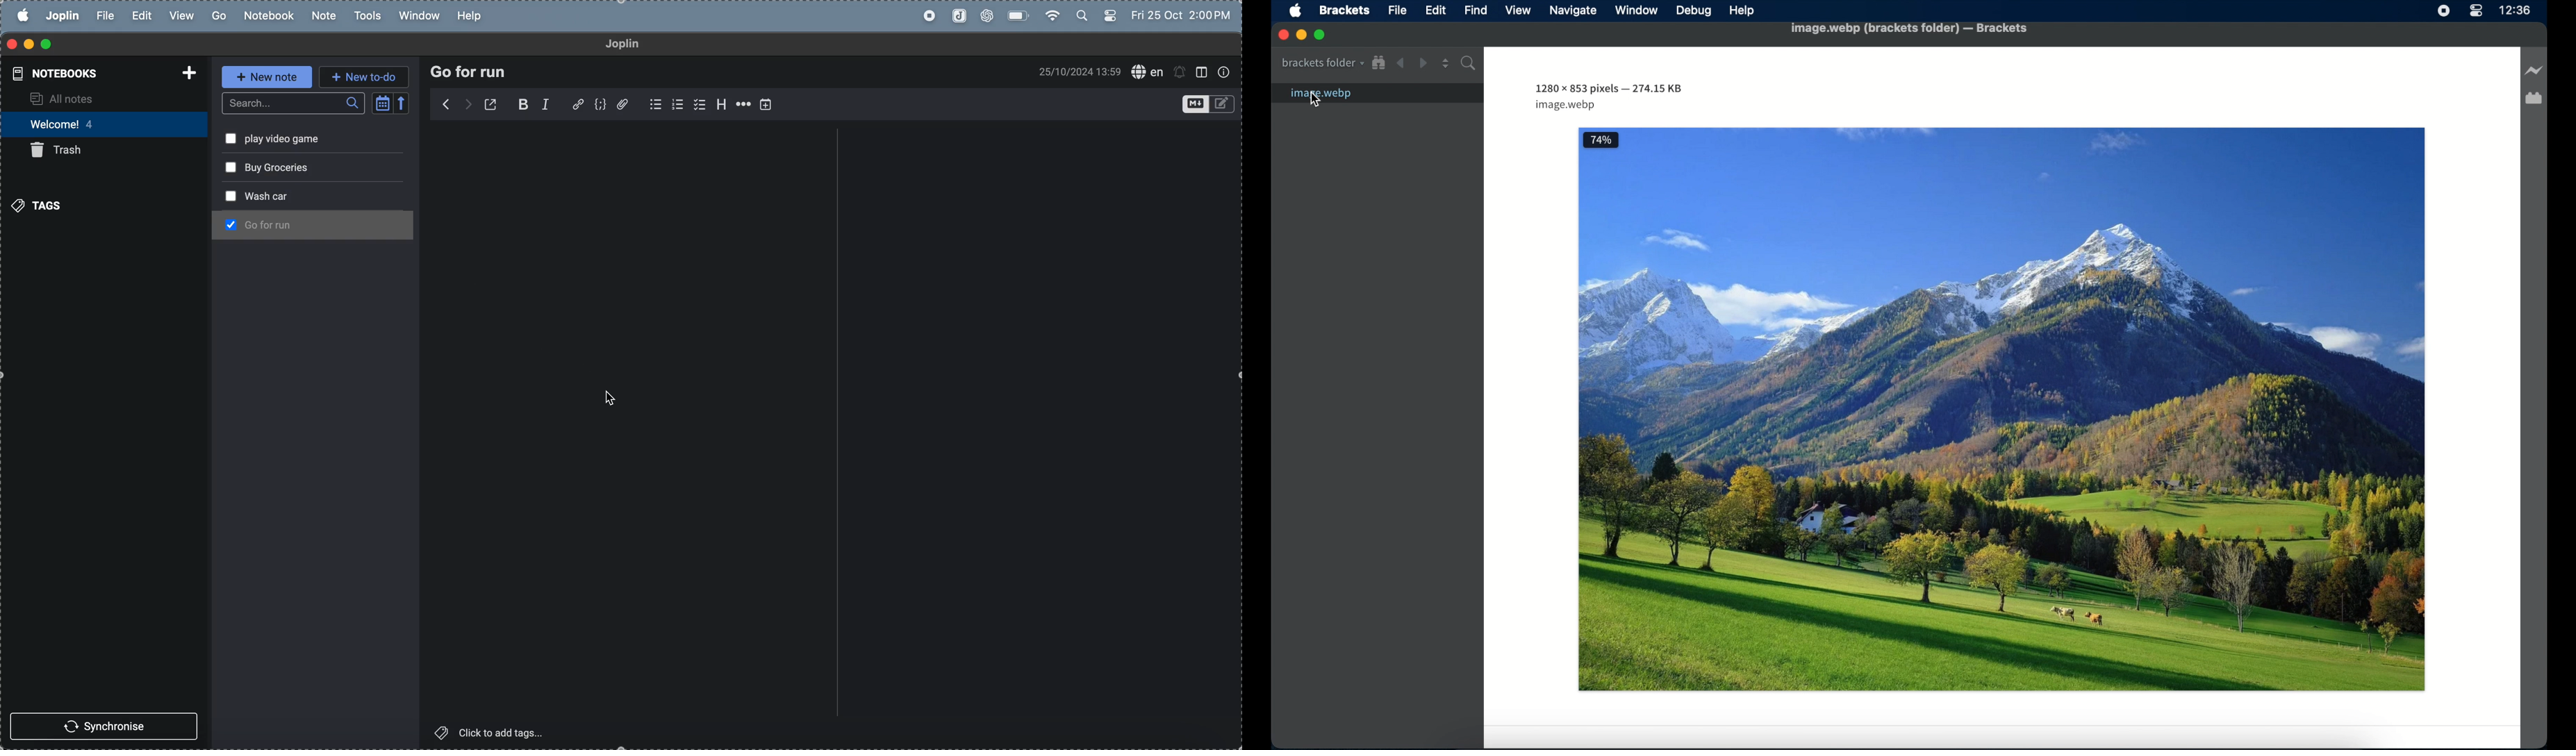 The width and height of the screenshot is (2576, 756). I want to click on backward, so click(469, 103).